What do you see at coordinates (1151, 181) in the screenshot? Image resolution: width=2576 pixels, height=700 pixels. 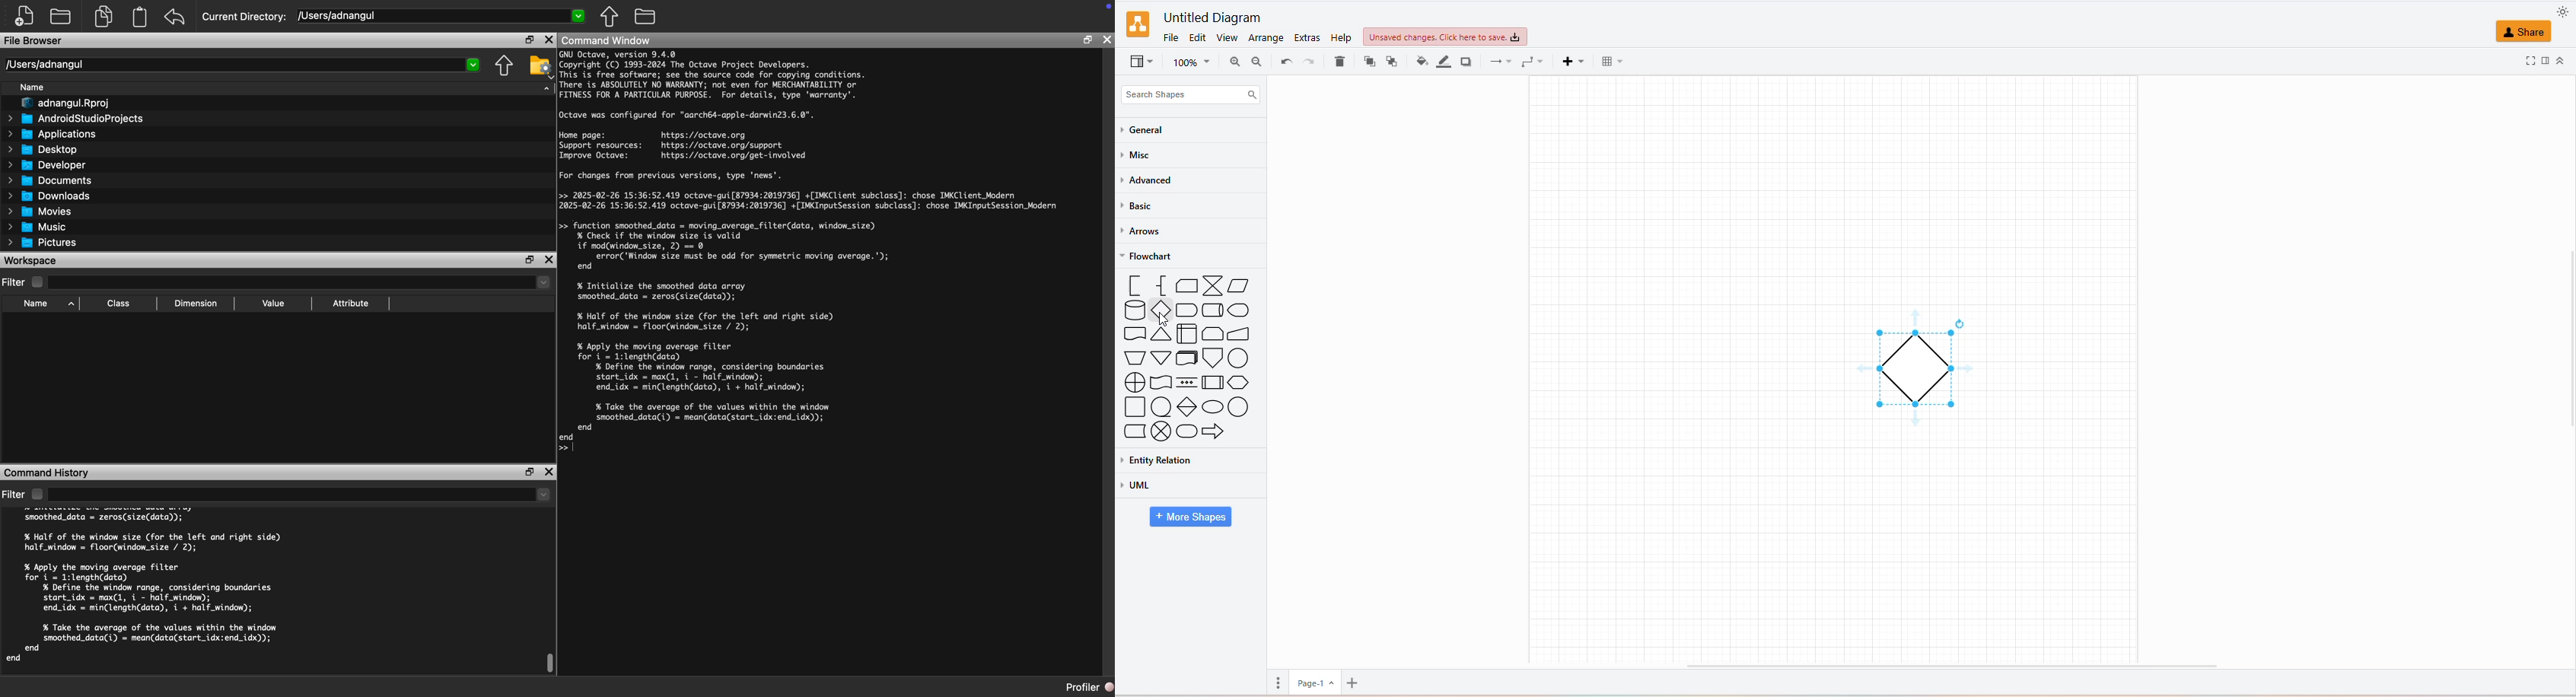 I see `ADVANCED` at bounding box center [1151, 181].